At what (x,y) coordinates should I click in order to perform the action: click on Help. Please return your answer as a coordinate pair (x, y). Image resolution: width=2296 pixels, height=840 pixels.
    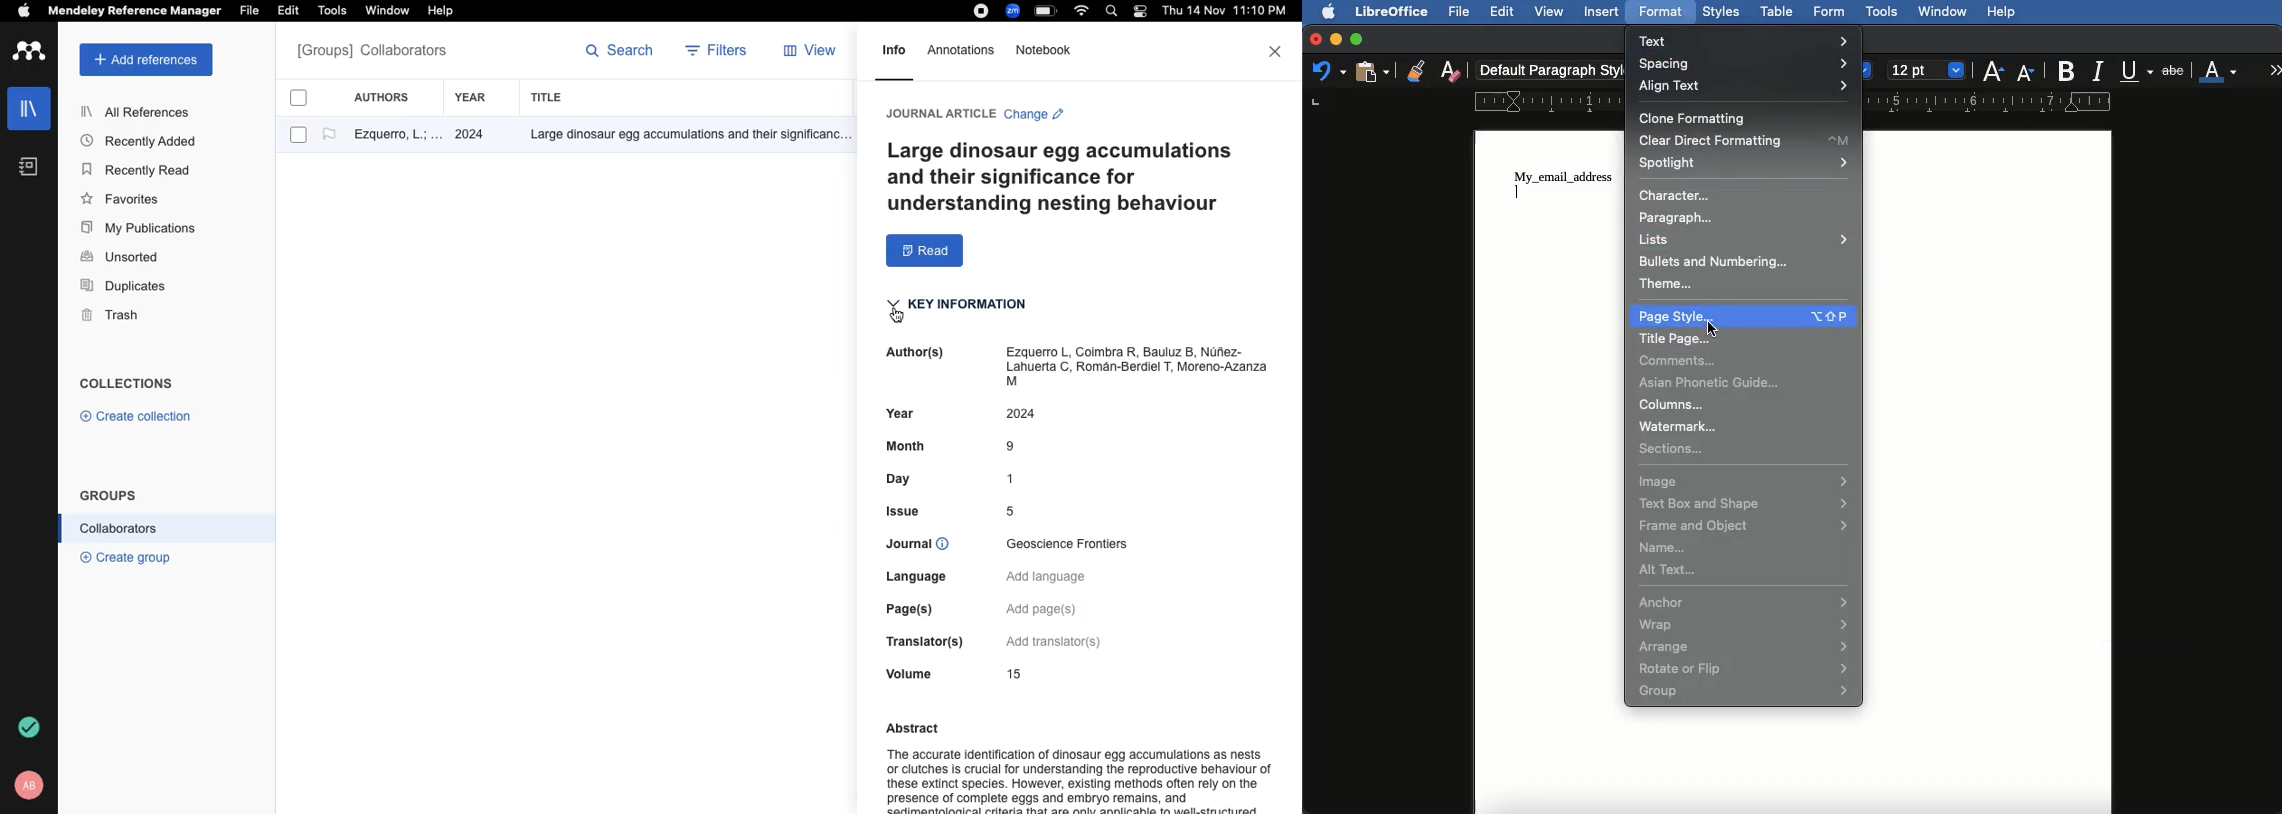
    Looking at the image, I should click on (439, 12).